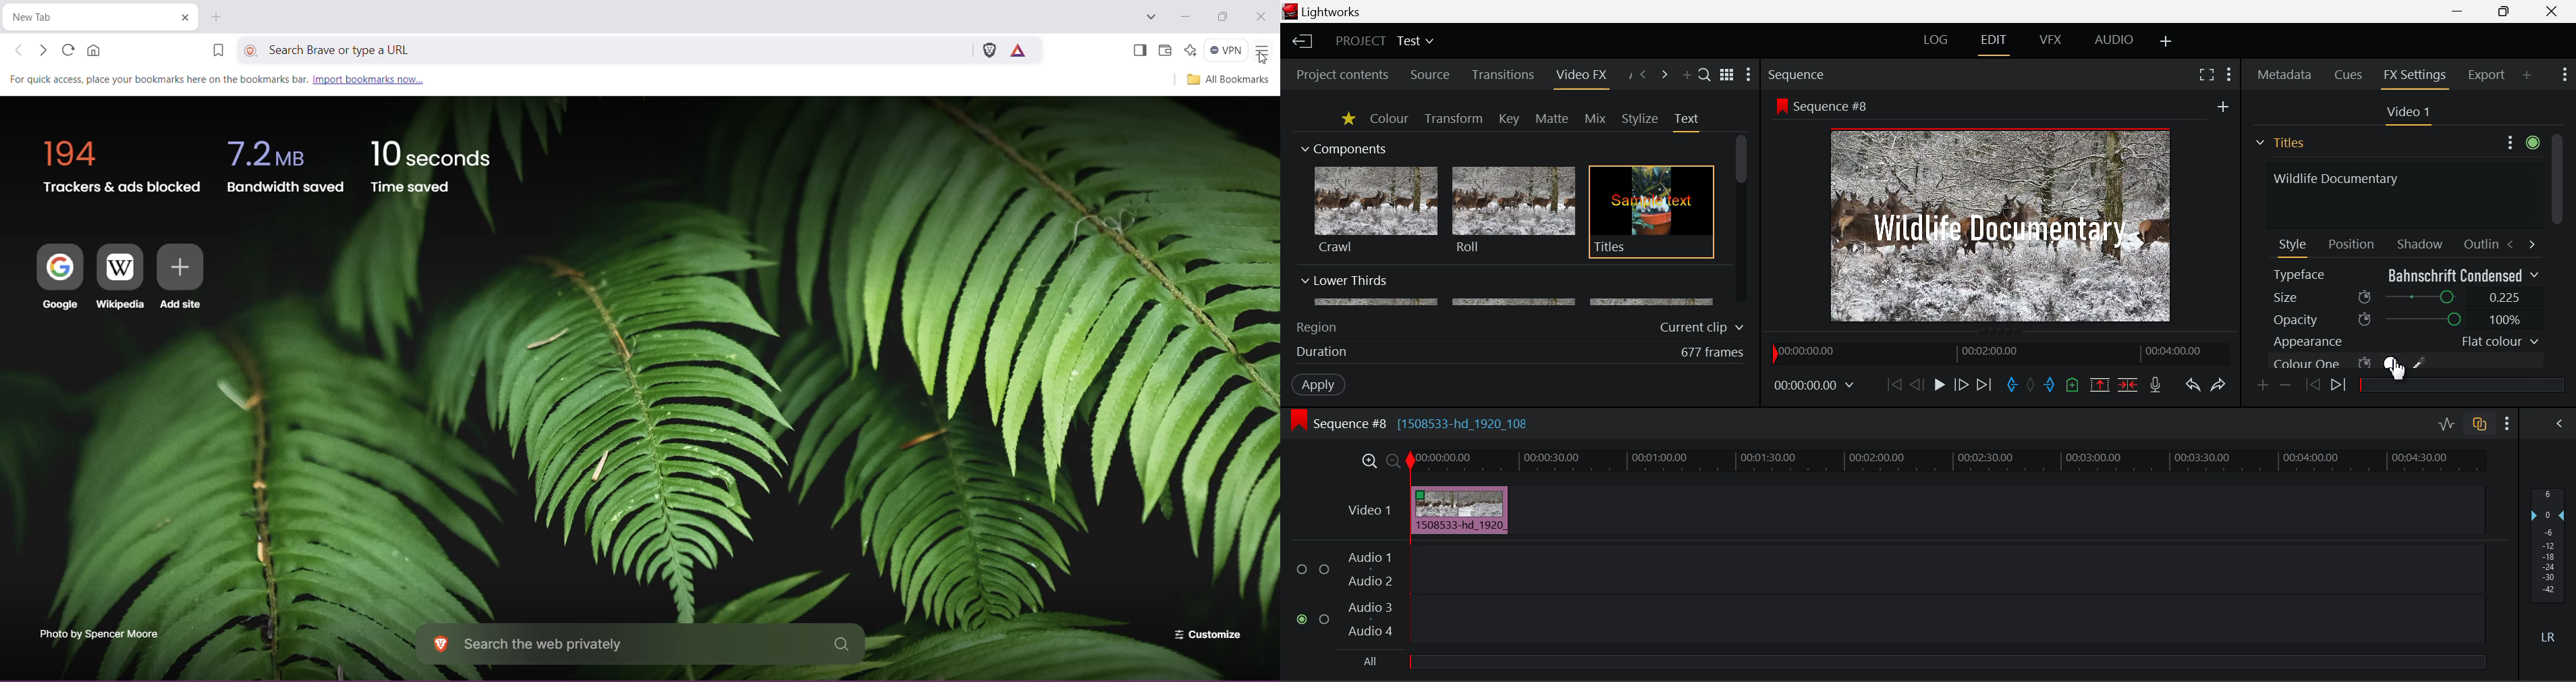 This screenshot has width=2576, height=700. What do you see at coordinates (2113, 41) in the screenshot?
I see `AUDIO Layout` at bounding box center [2113, 41].